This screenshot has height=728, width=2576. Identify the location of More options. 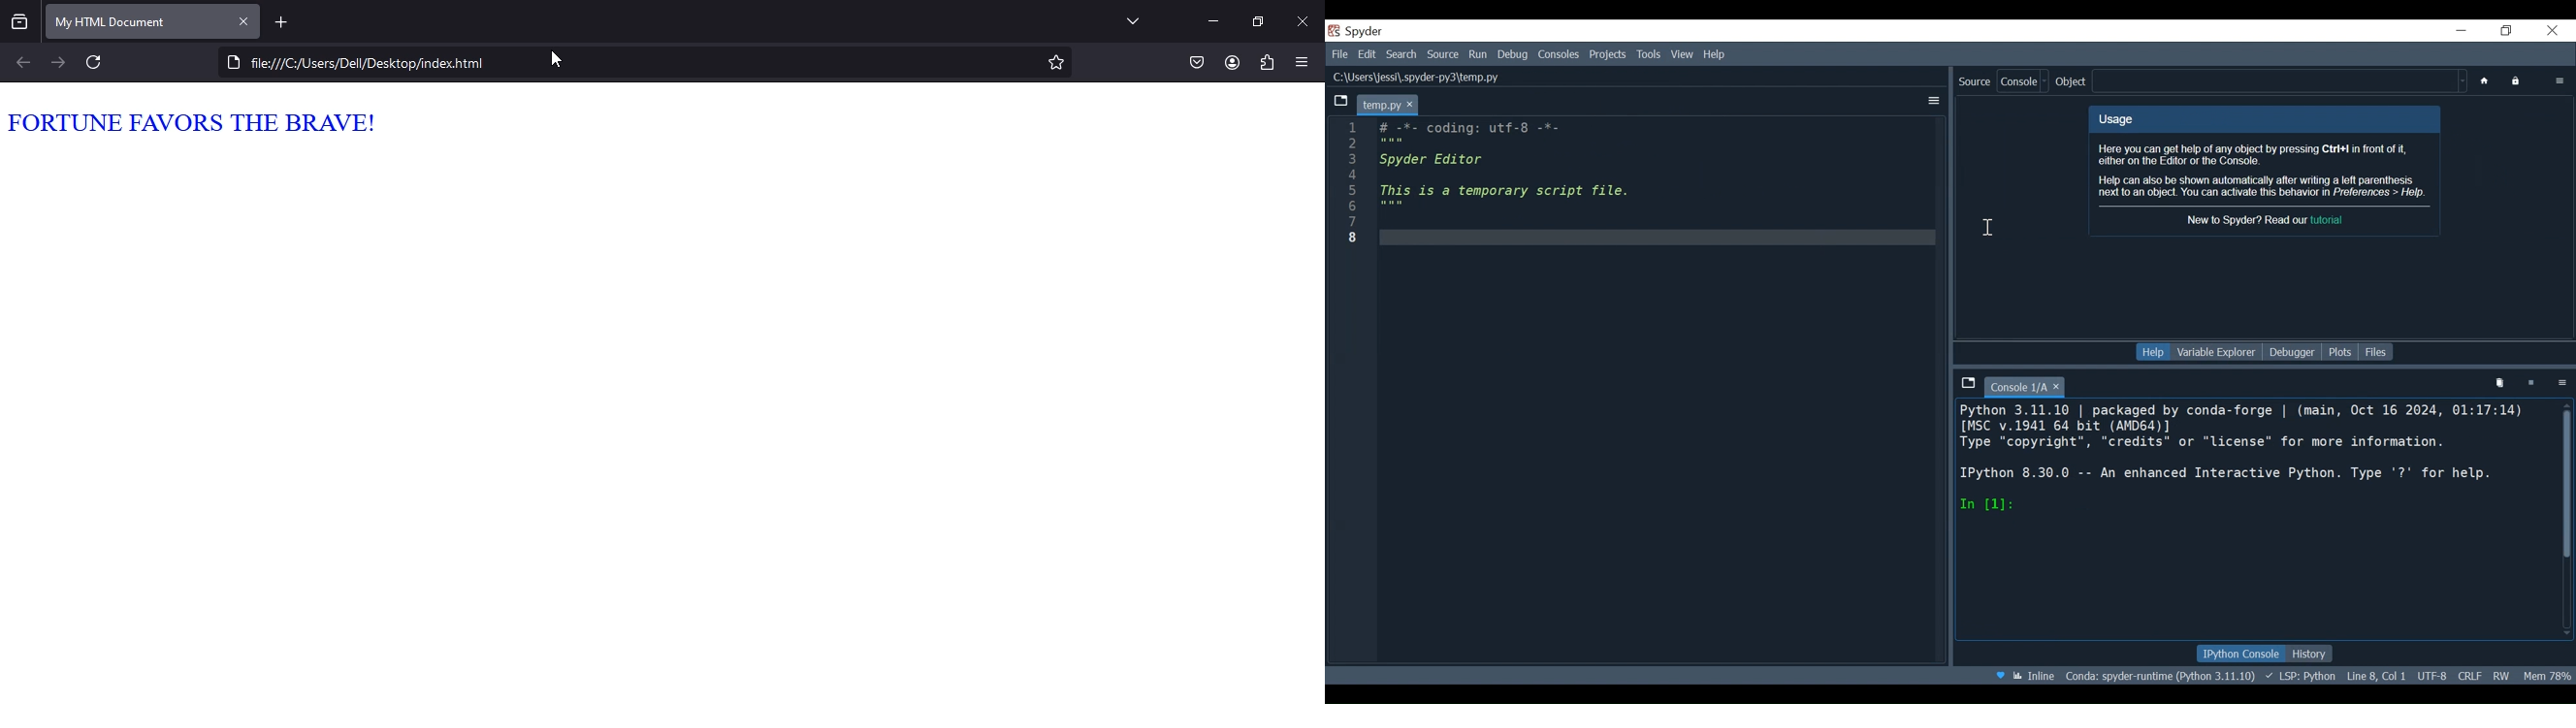
(1934, 102).